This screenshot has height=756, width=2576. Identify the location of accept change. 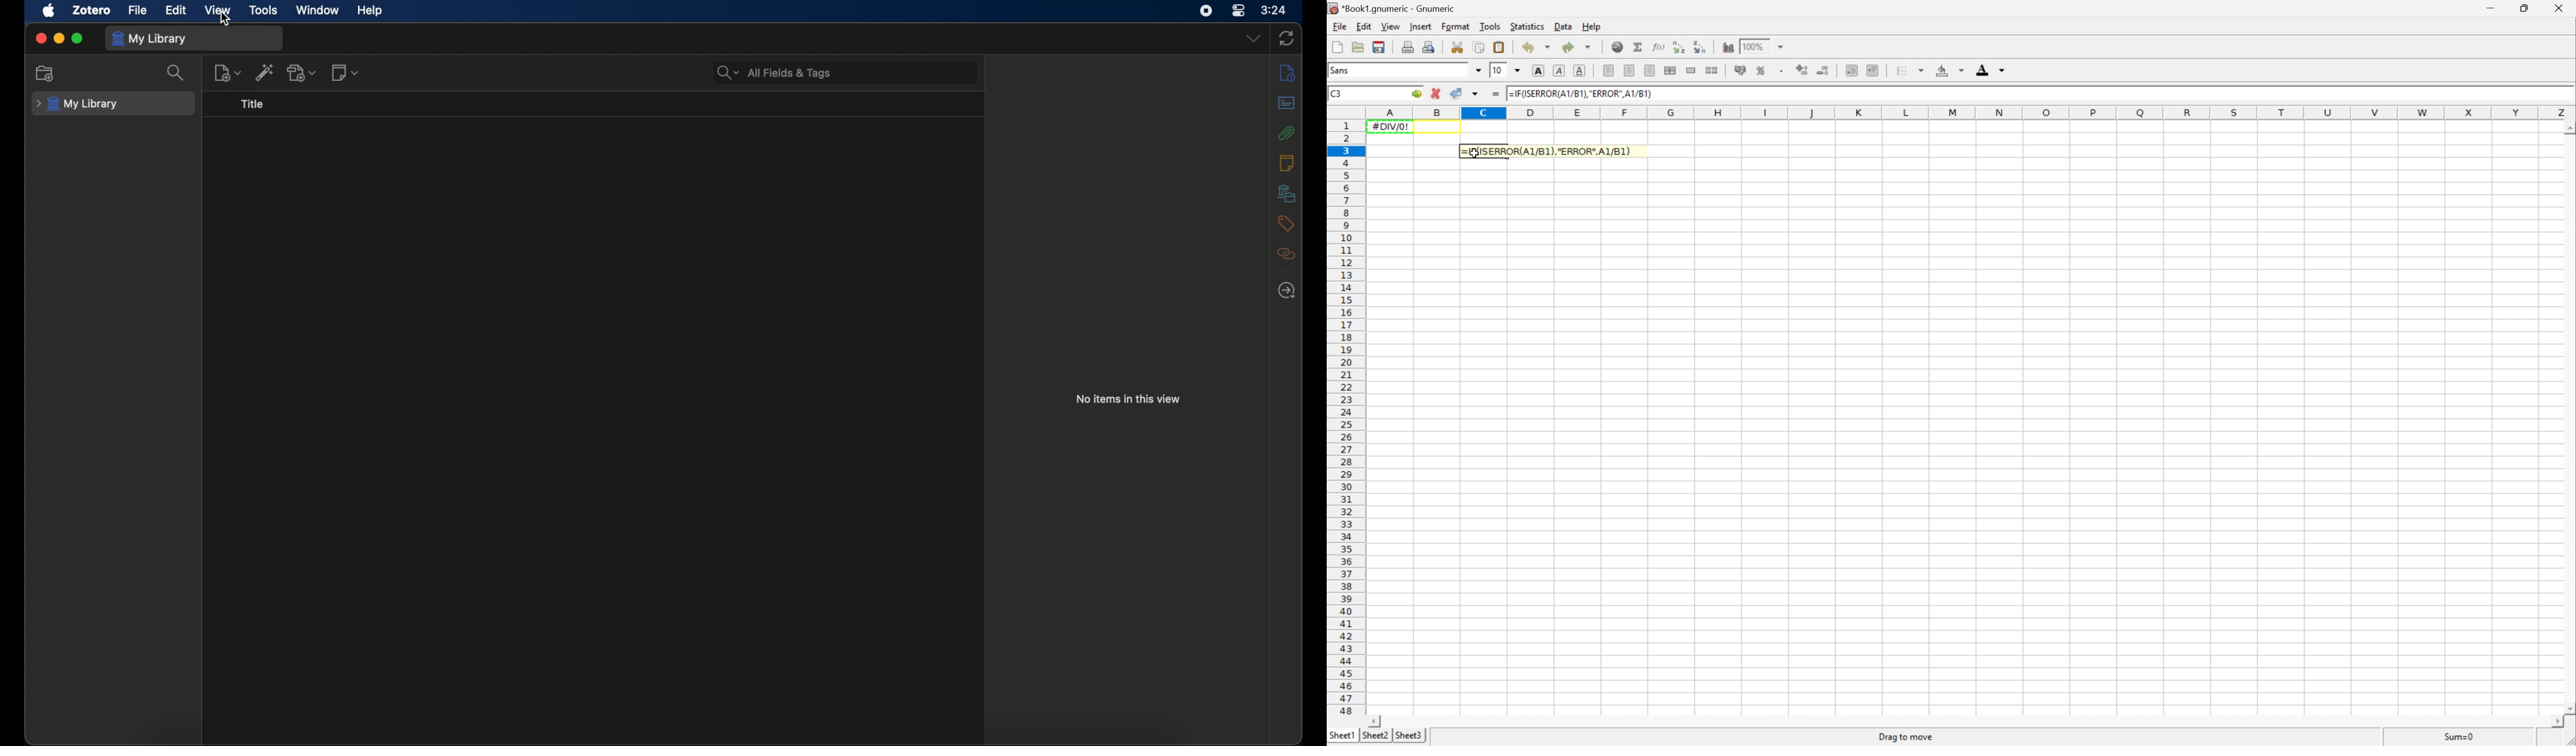
(1457, 93).